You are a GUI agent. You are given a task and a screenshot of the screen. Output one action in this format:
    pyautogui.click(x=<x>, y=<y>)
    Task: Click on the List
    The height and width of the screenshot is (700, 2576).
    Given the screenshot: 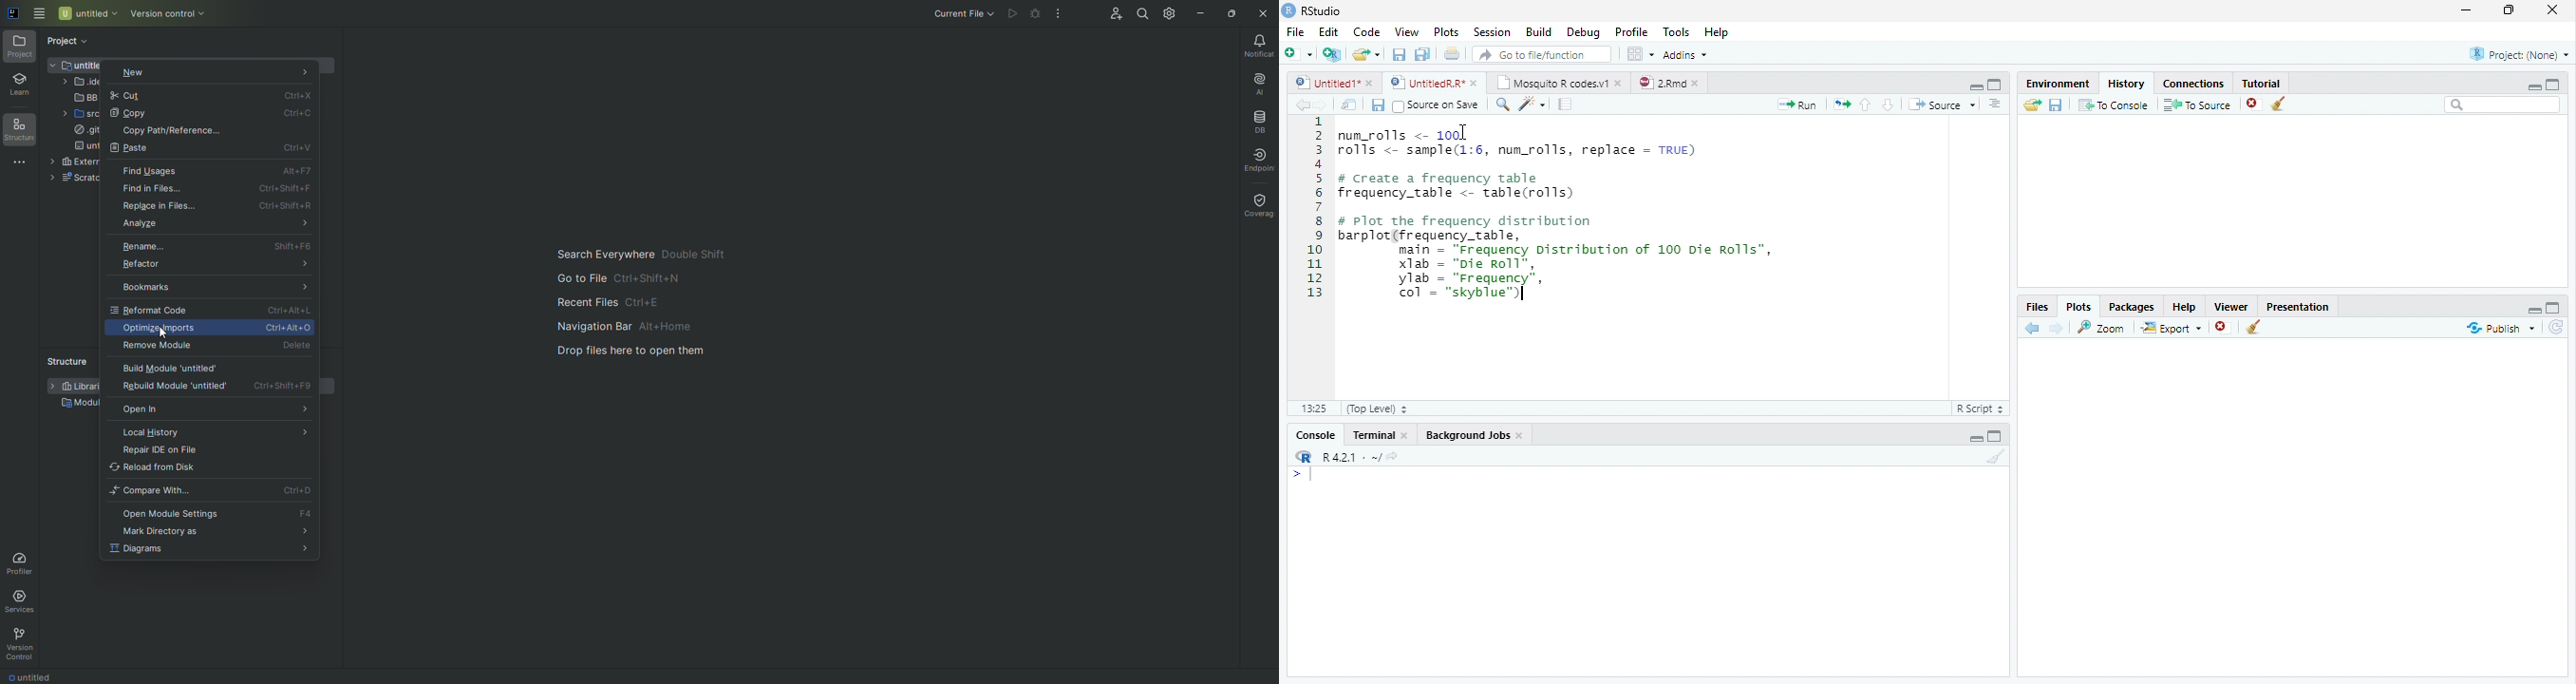 What is the action you would take?
    pyautogui.click(x=1997, y=105)
    